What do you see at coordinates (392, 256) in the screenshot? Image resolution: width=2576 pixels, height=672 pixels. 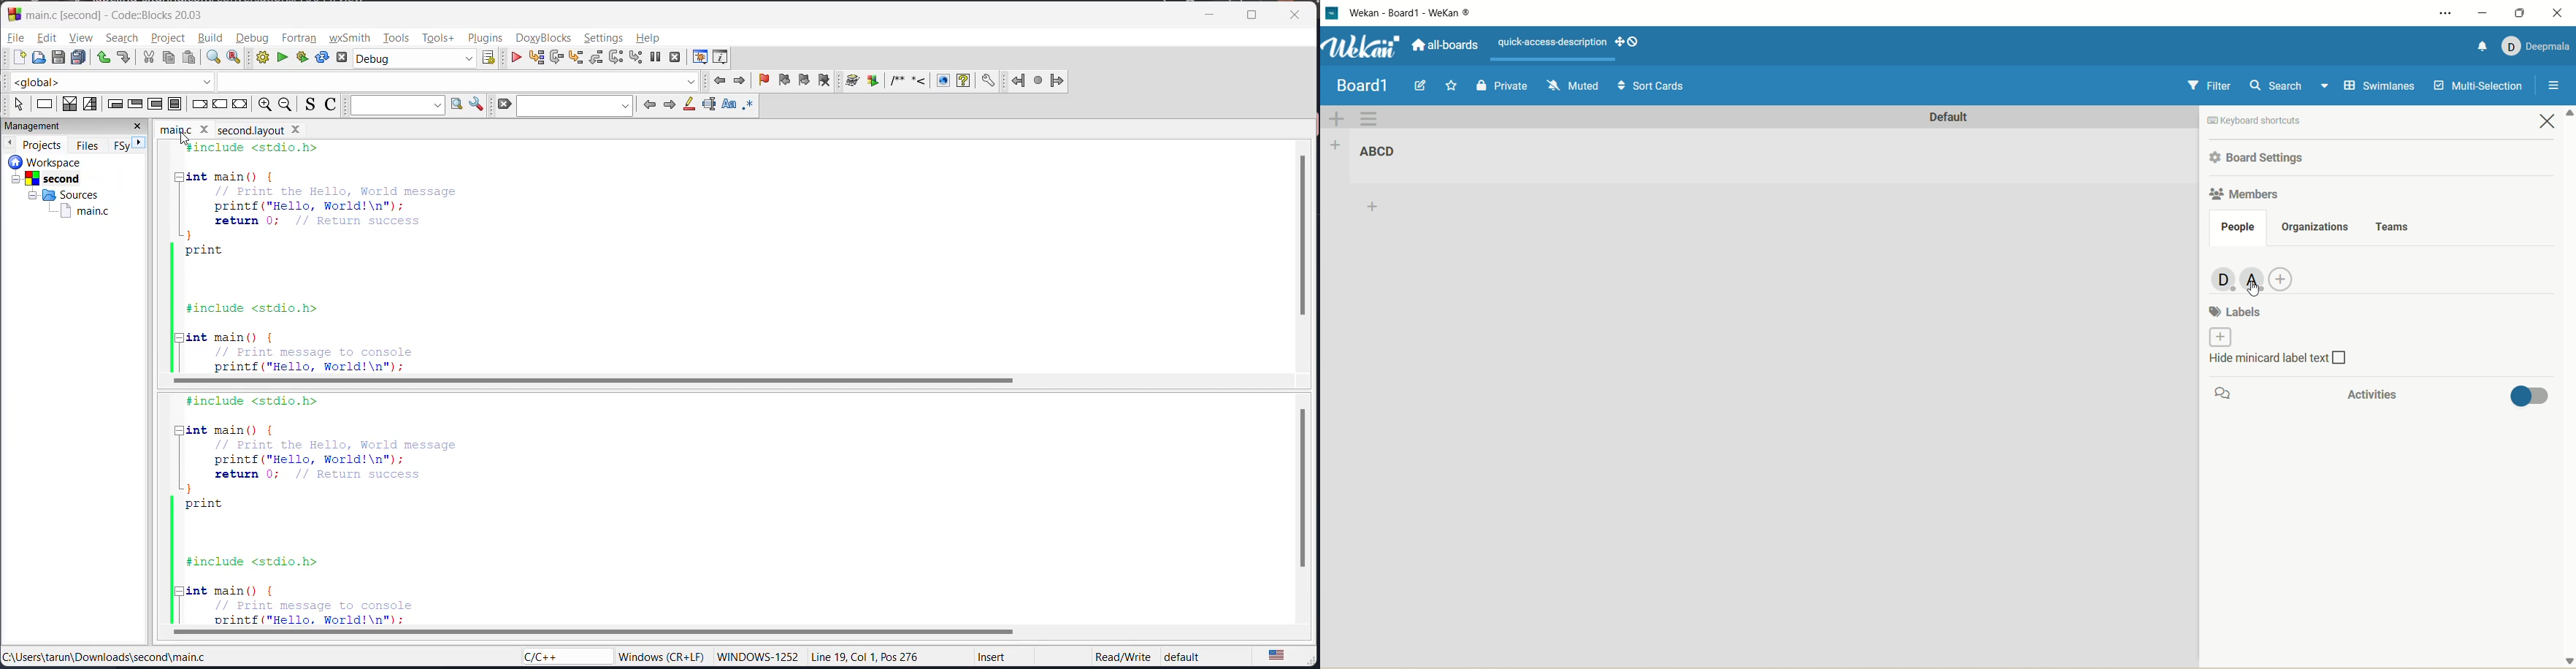 I see `code  editor` at bounding box center [392, 256].